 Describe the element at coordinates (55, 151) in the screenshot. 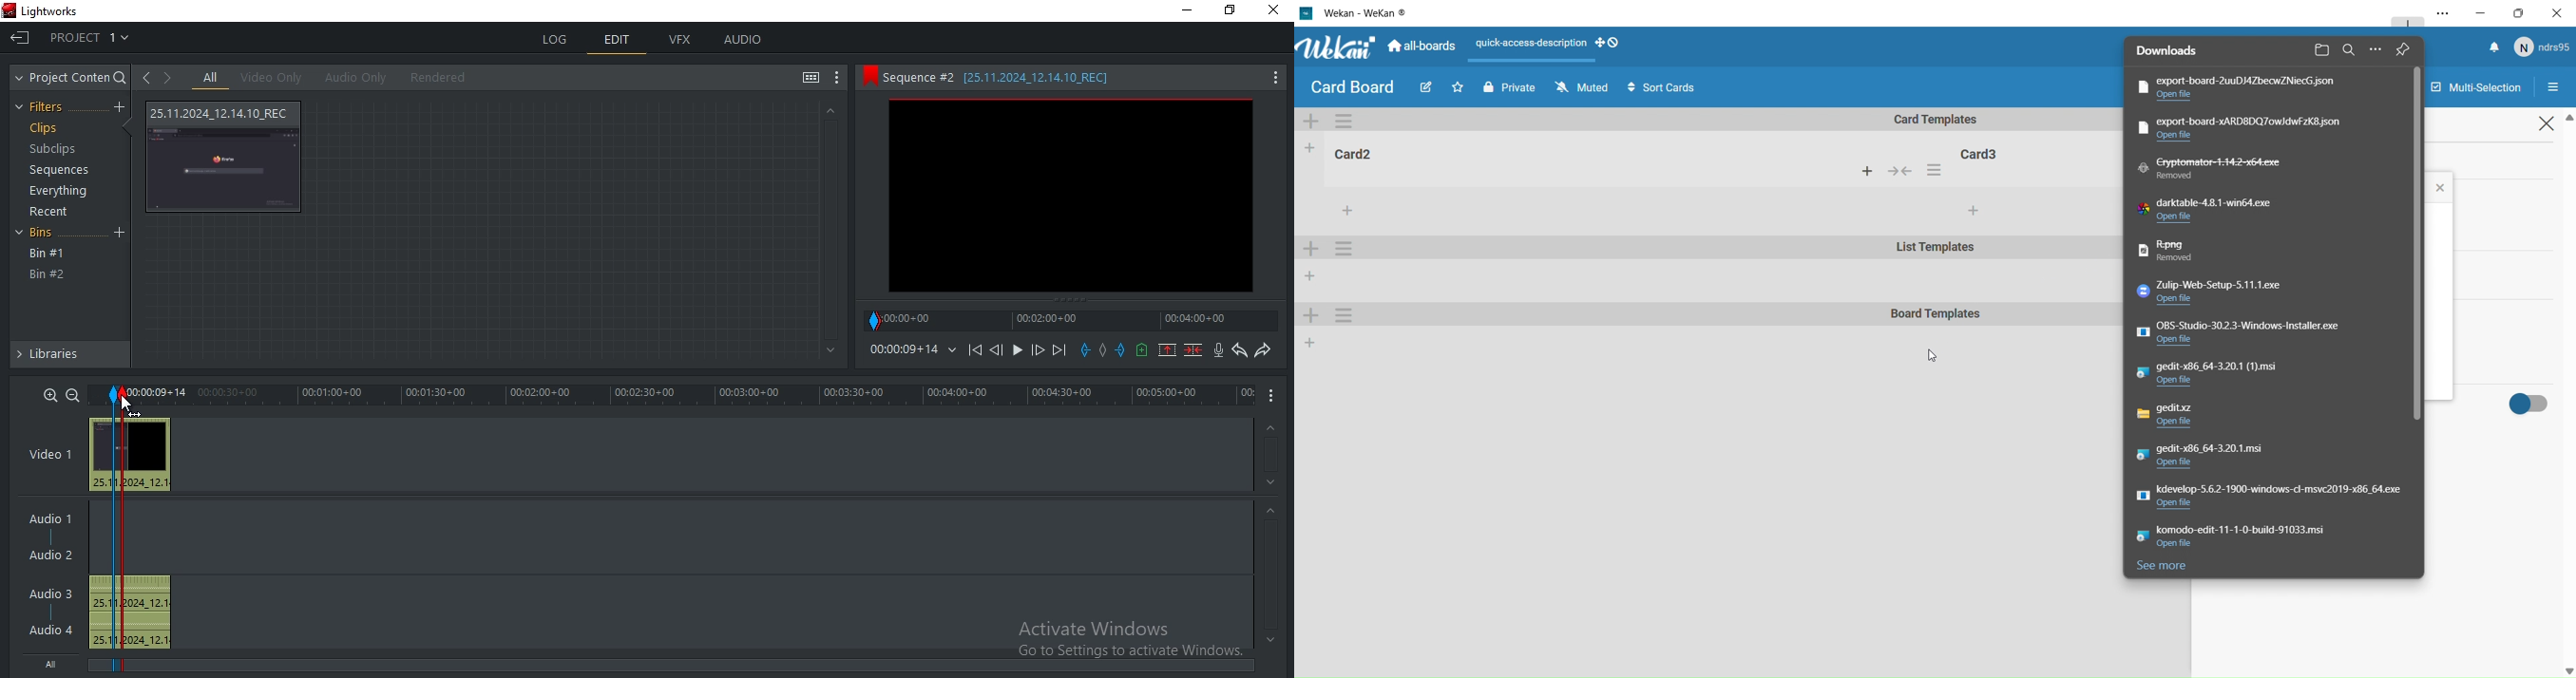

I see `subclips` at that location.